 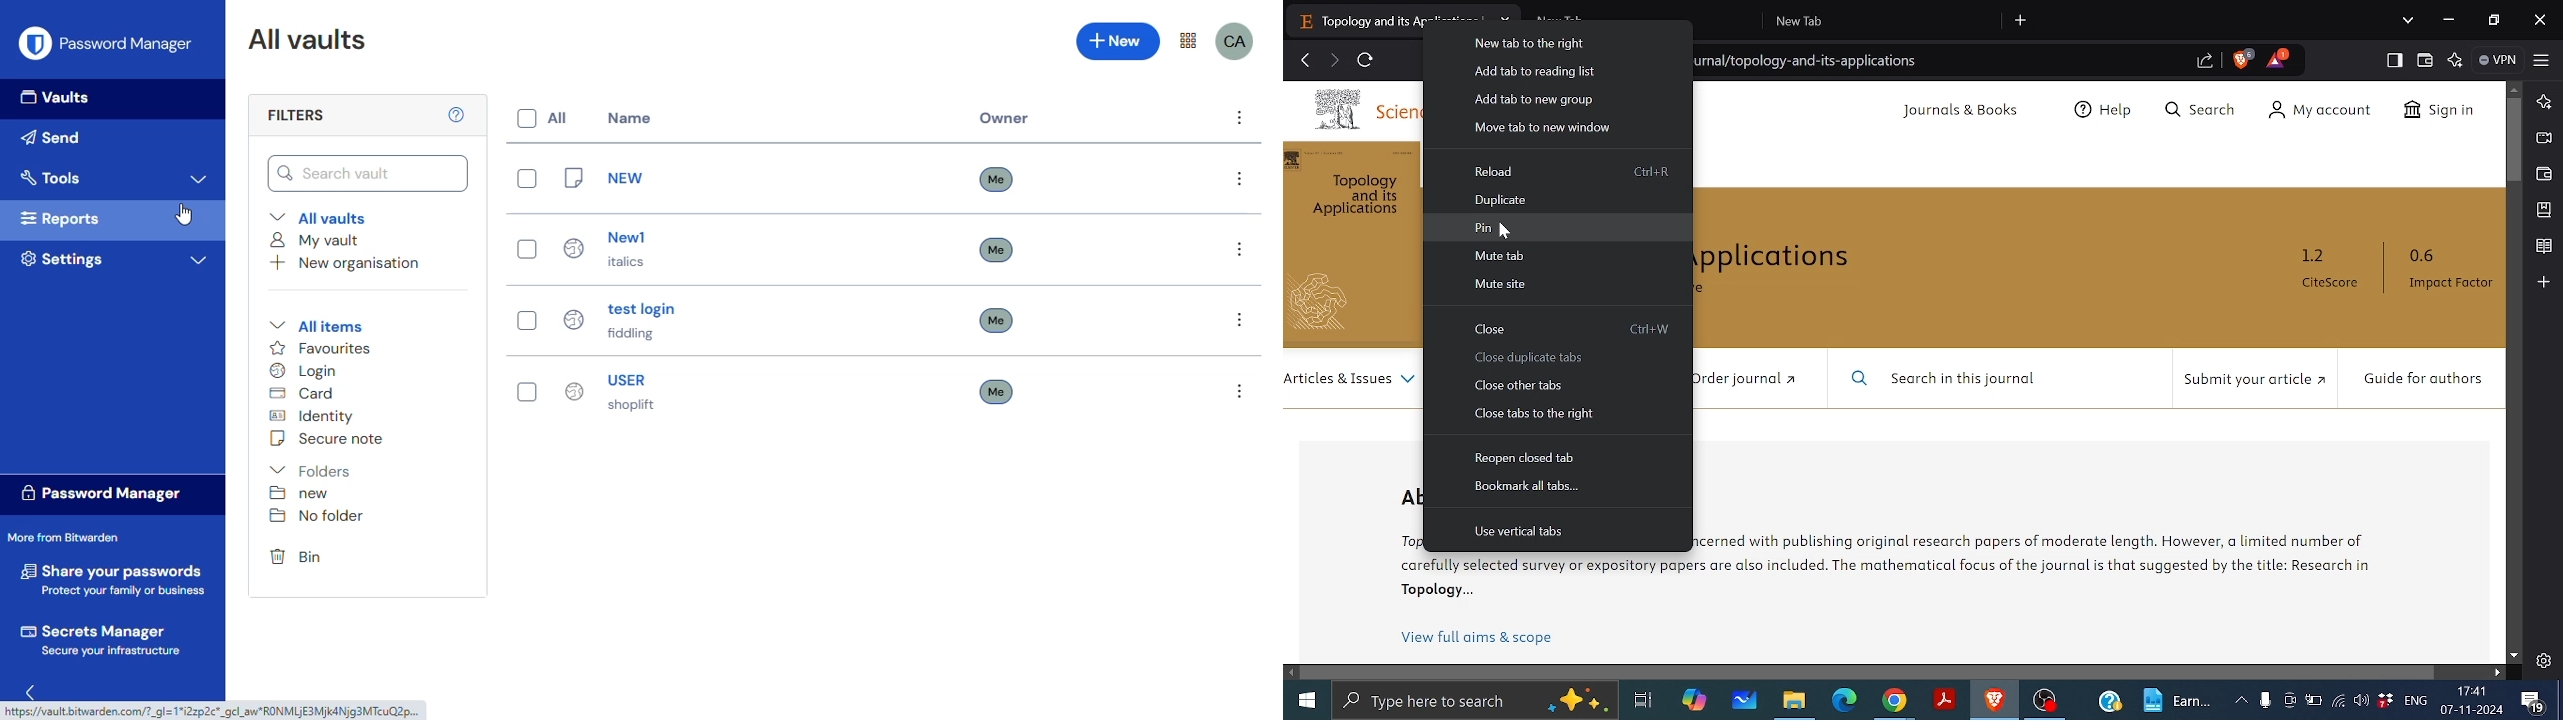 I want to click on Brave shield, so click(x=2243, y=59).